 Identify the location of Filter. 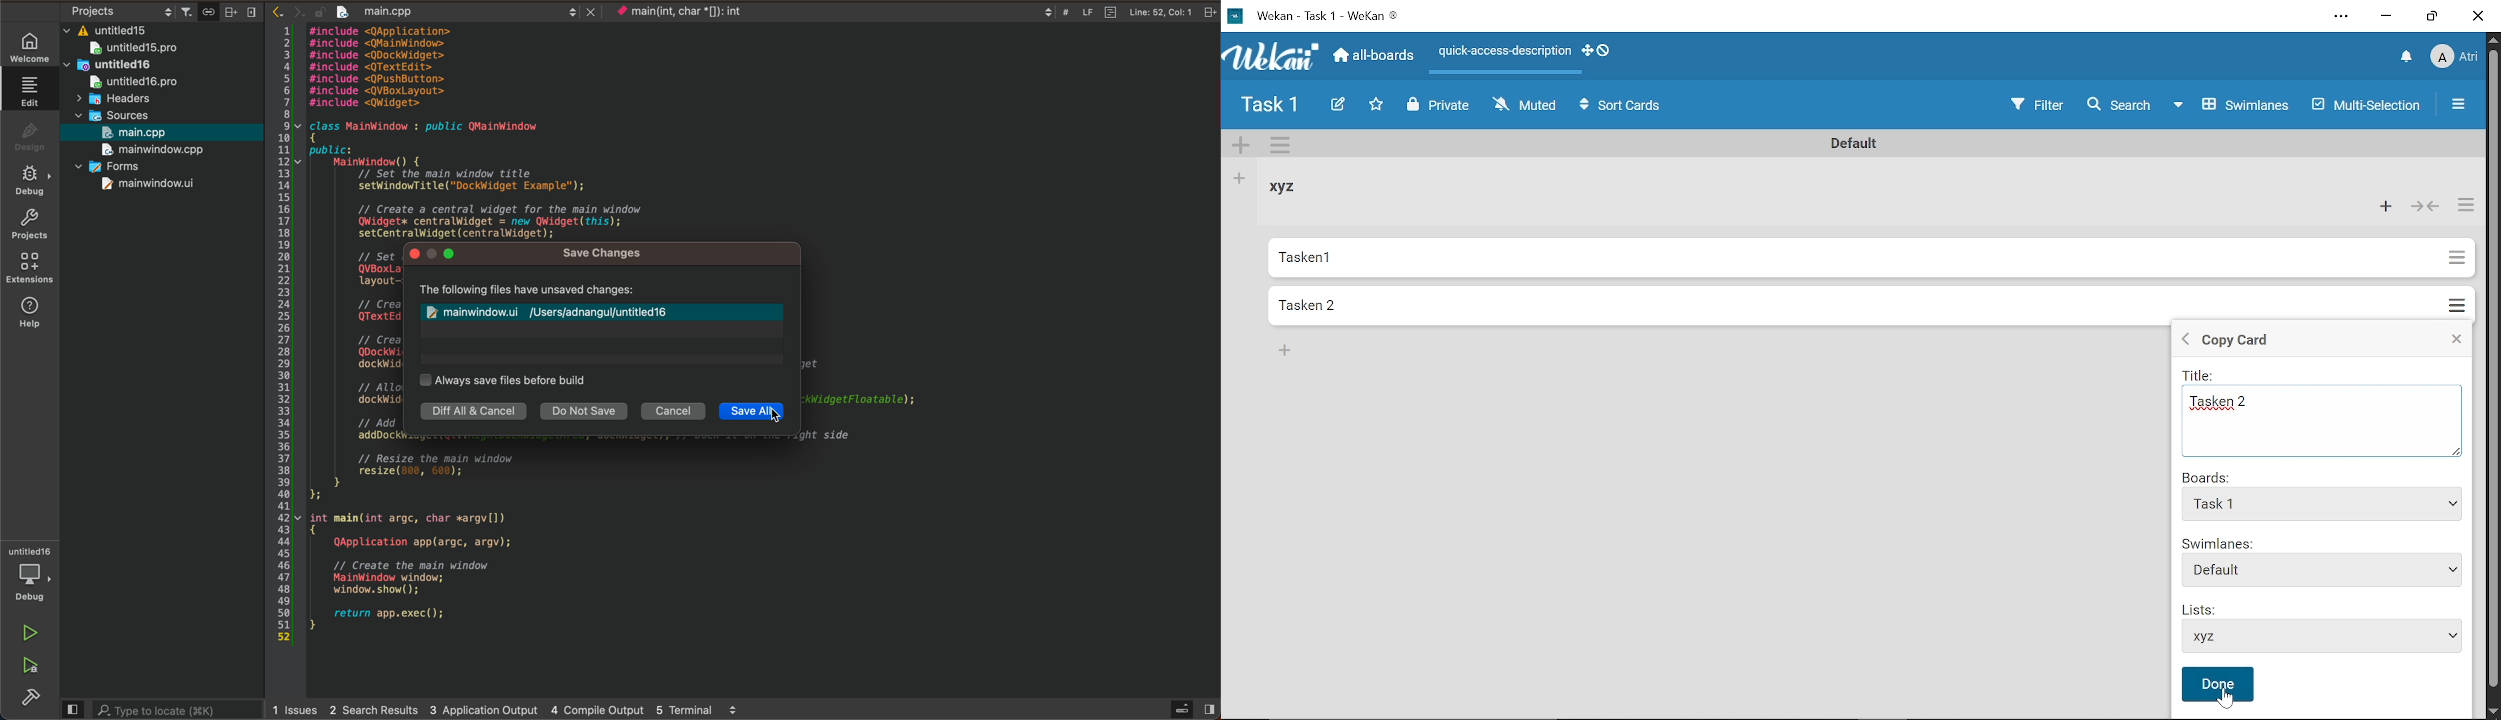
(2036, 102).